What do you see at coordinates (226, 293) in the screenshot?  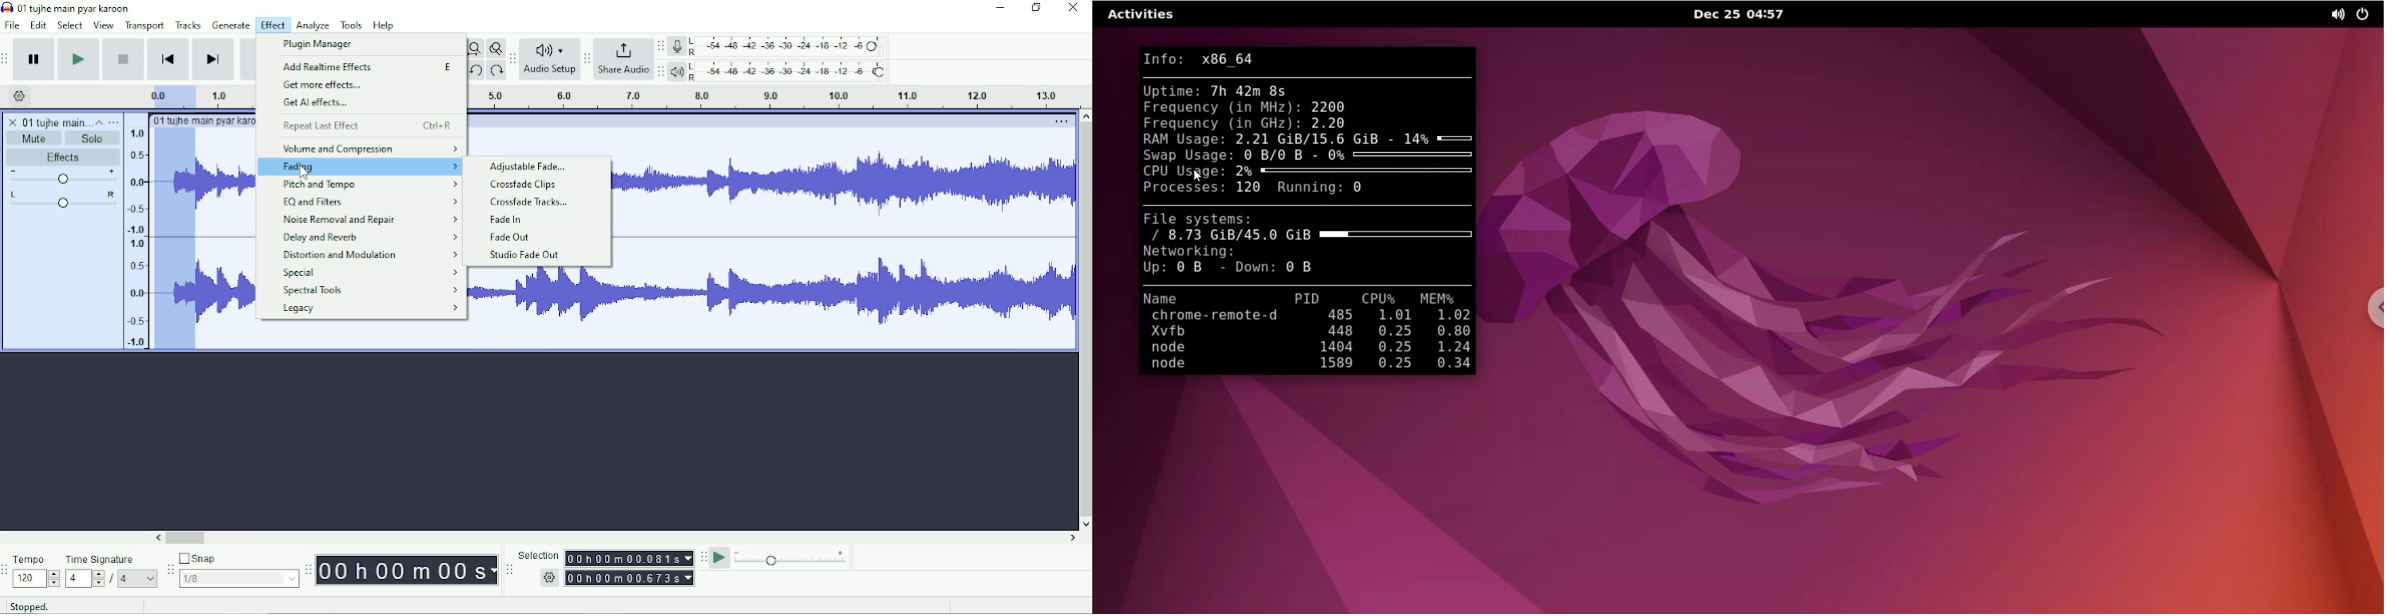 I see `Audio Waves` at bounding box center [226, 293].